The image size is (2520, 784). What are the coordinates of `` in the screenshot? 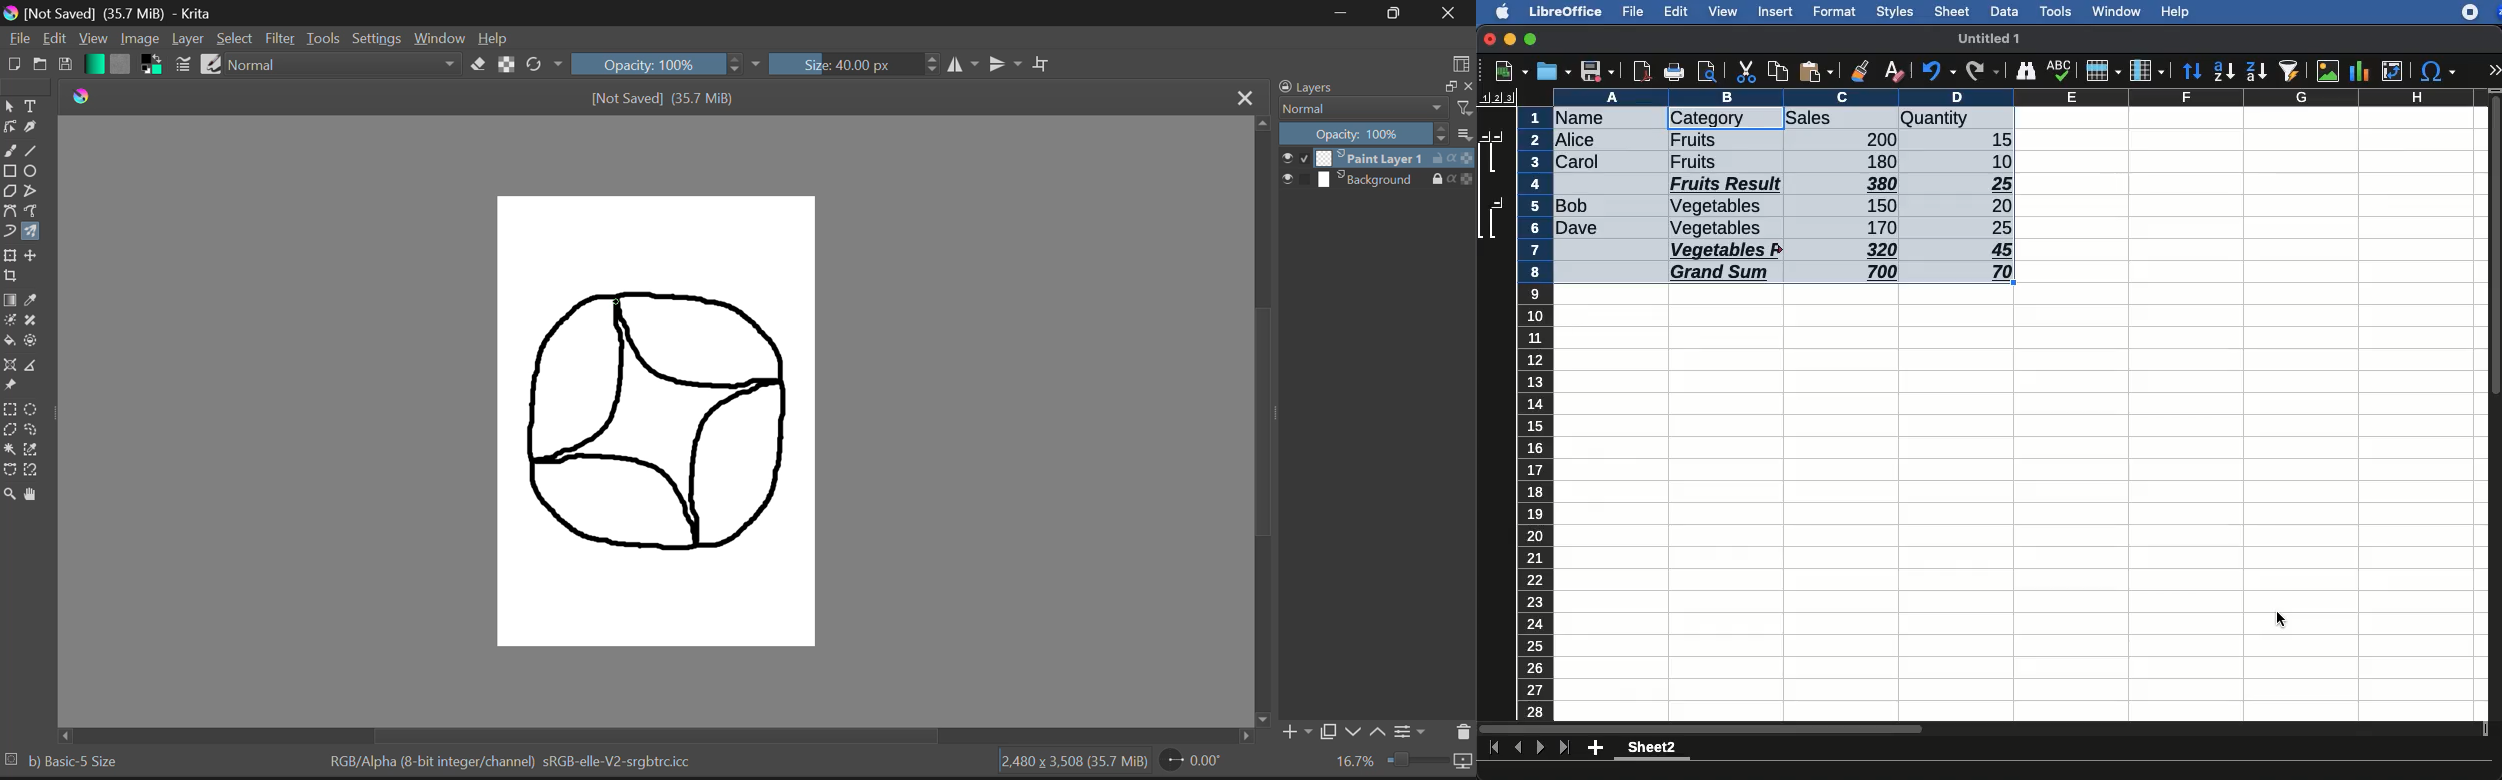 It's located at (10, 758).